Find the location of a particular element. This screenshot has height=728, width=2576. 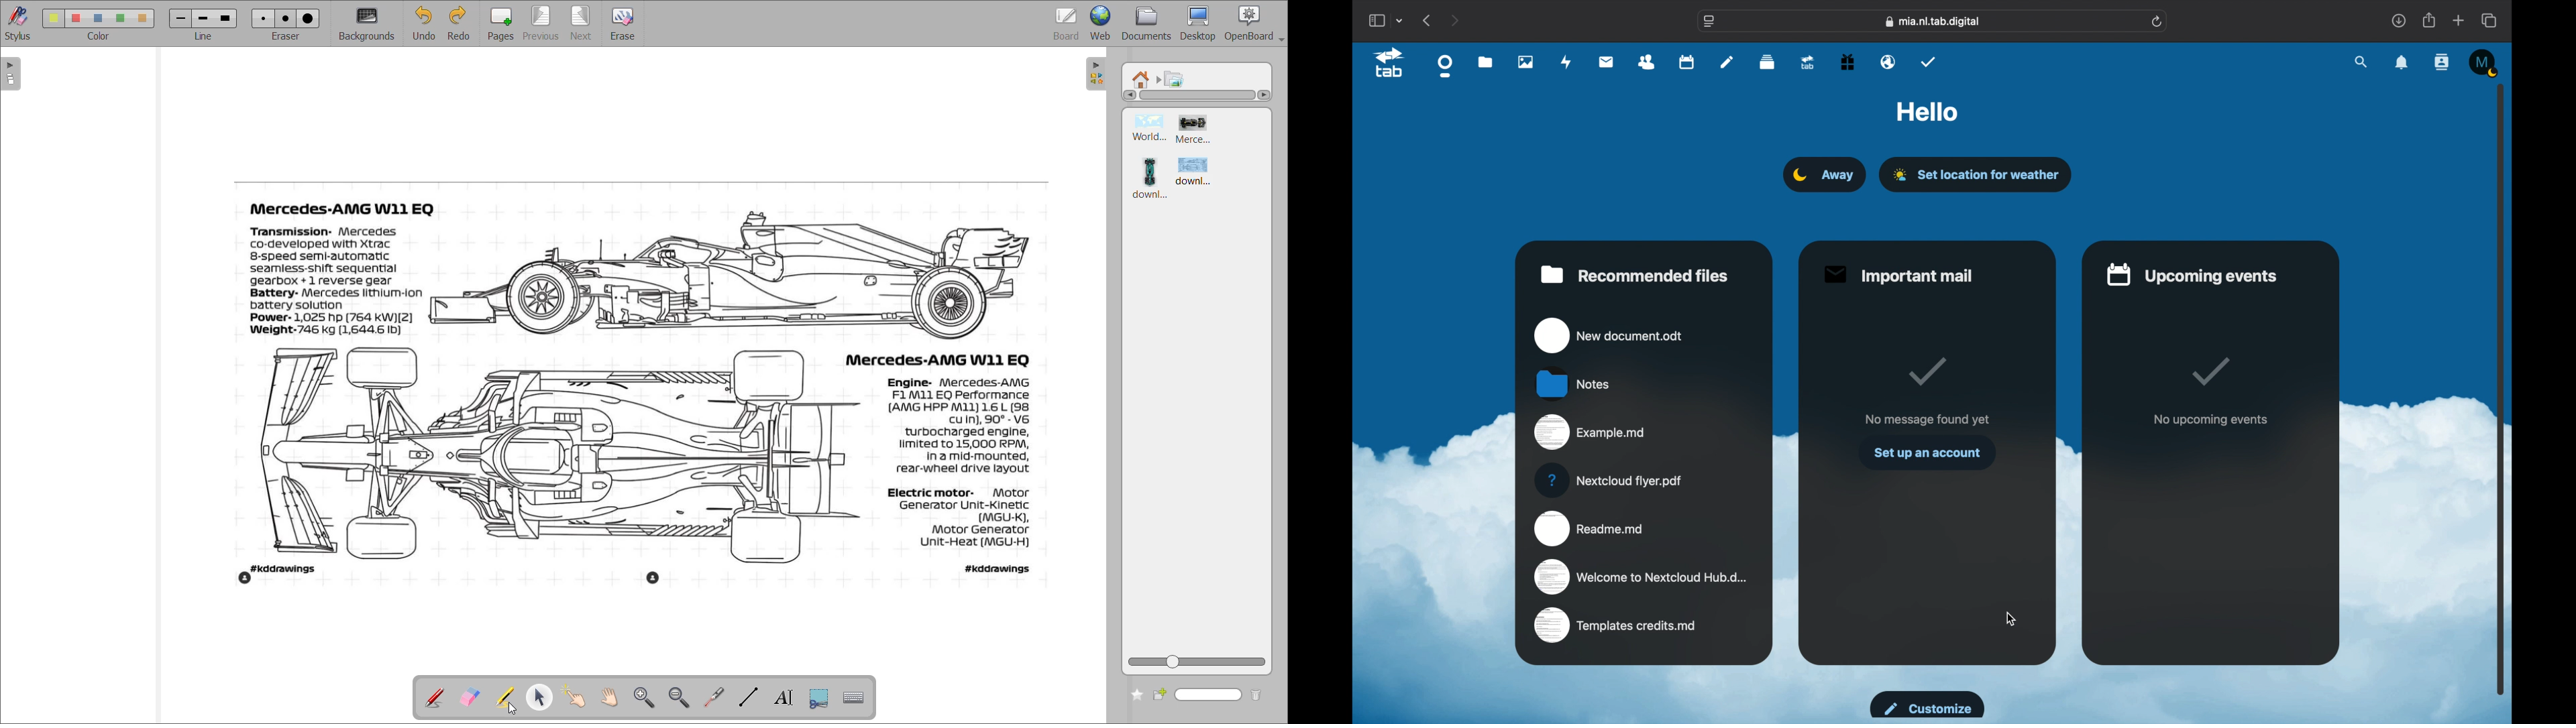

upcoming events is located at coordinates (2190, 274).